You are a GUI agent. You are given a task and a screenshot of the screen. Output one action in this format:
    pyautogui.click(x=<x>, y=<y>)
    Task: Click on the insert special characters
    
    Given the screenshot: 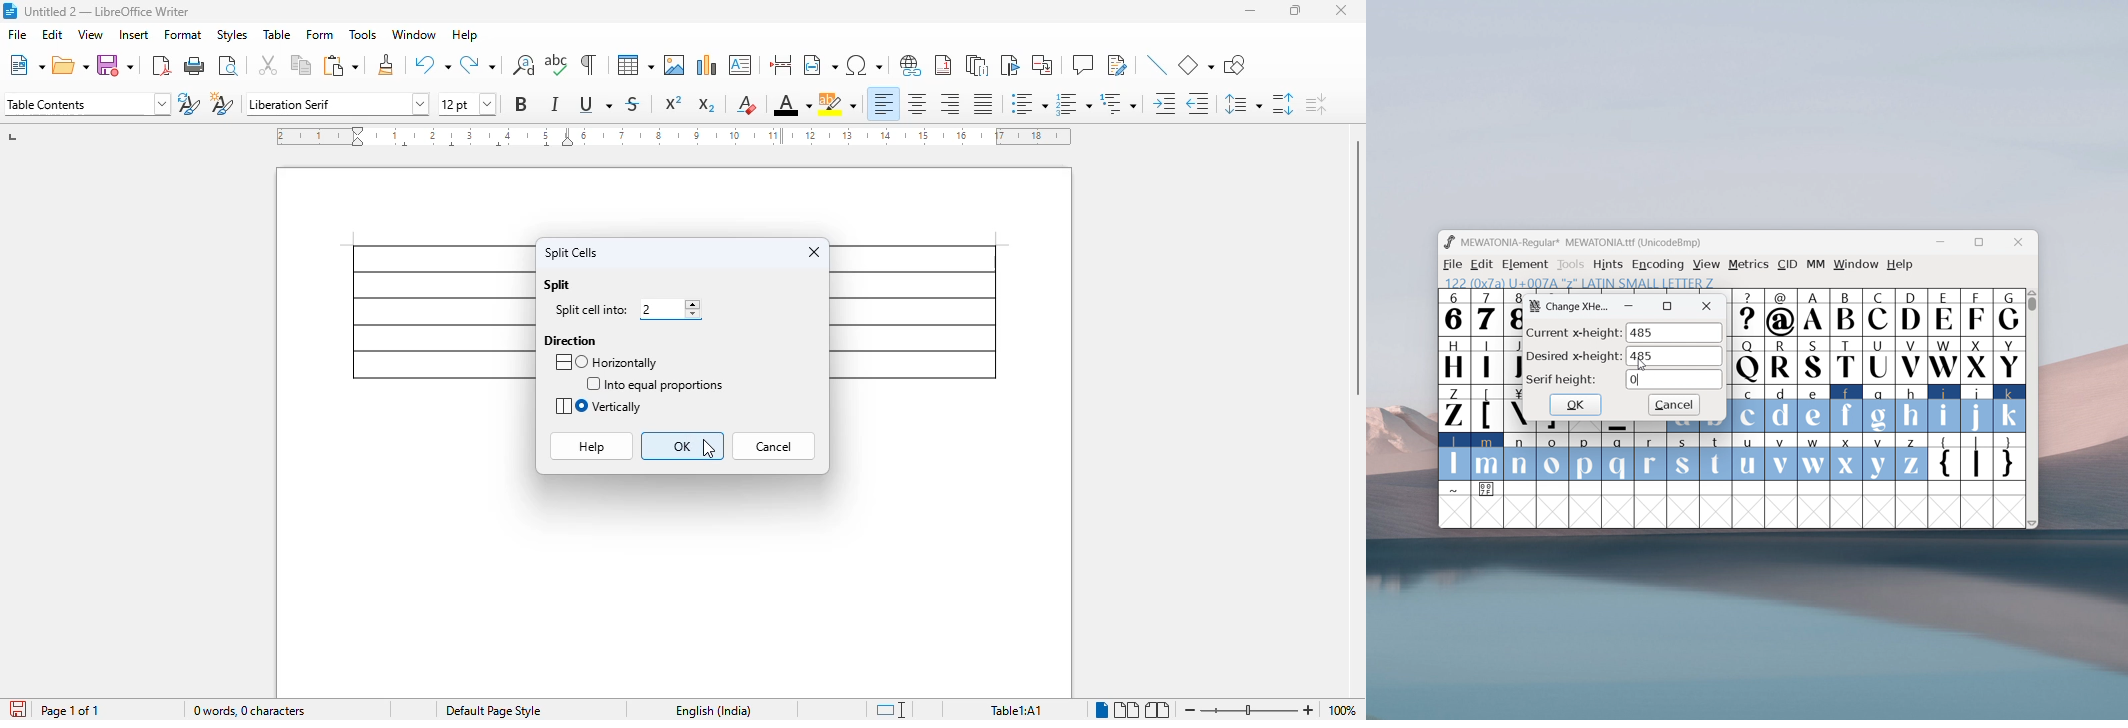 What is the action you would take?
    pyautogui.click(x=865, y=65)
    